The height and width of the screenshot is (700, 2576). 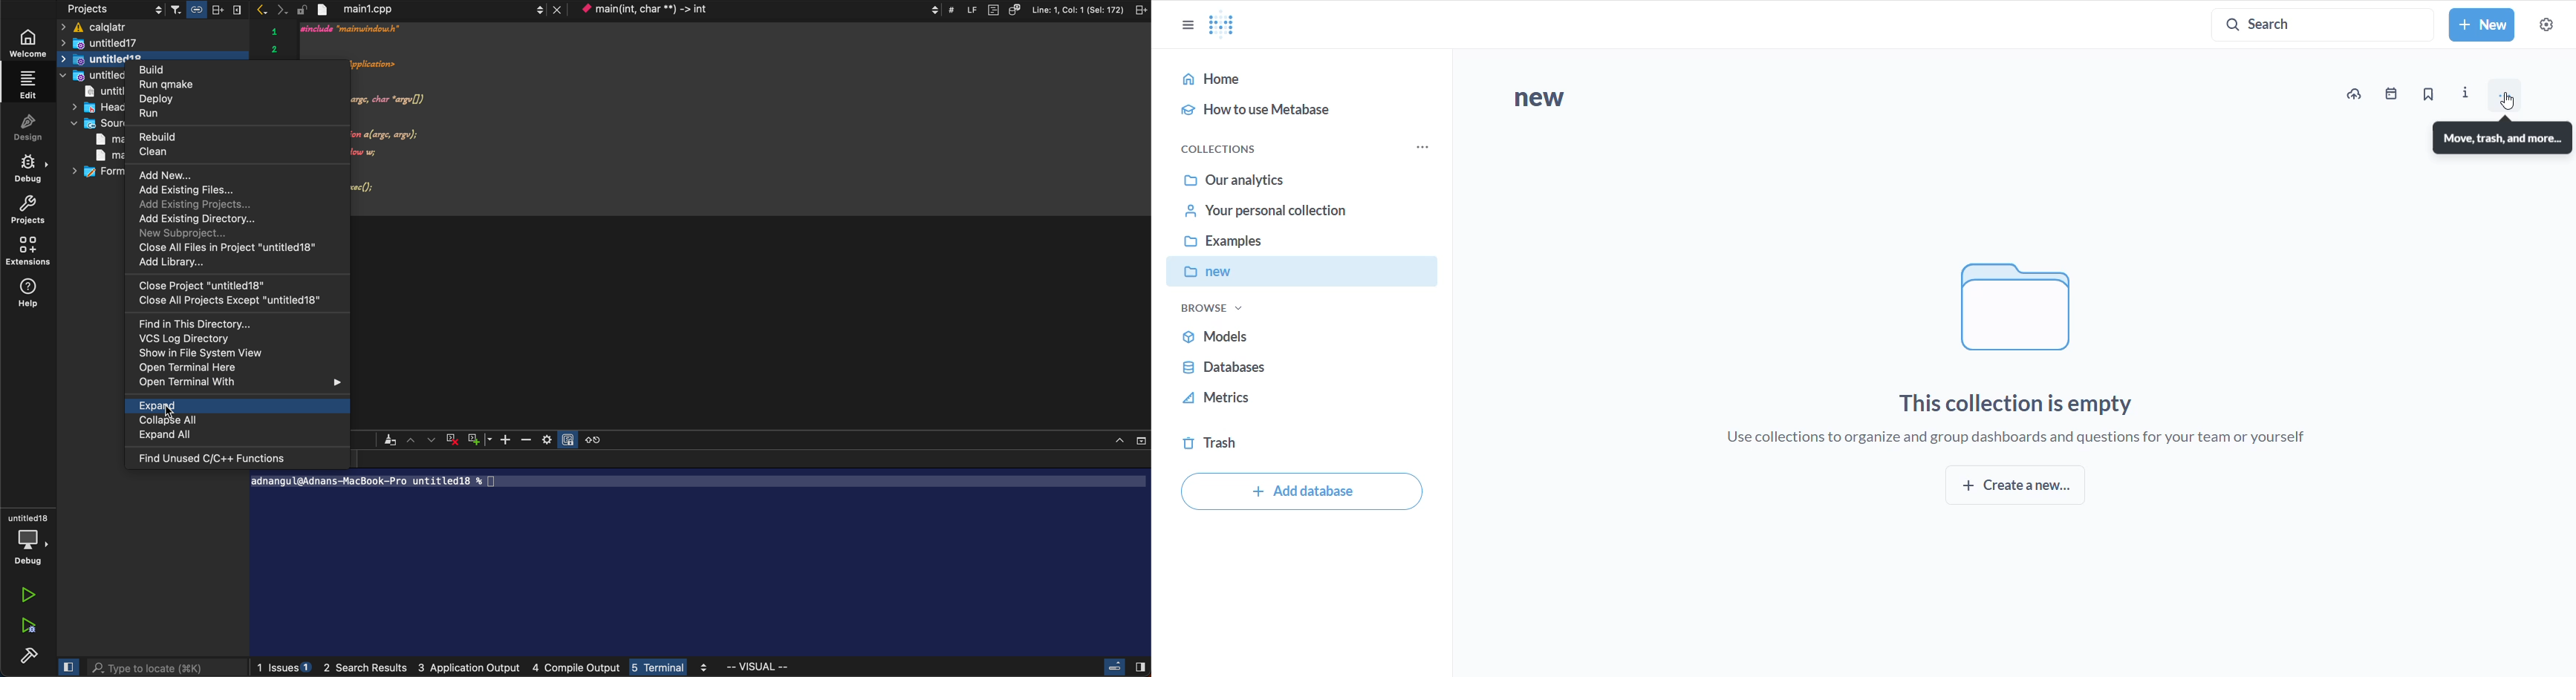 I want to click on lose tab, so click(x=558, y=10).